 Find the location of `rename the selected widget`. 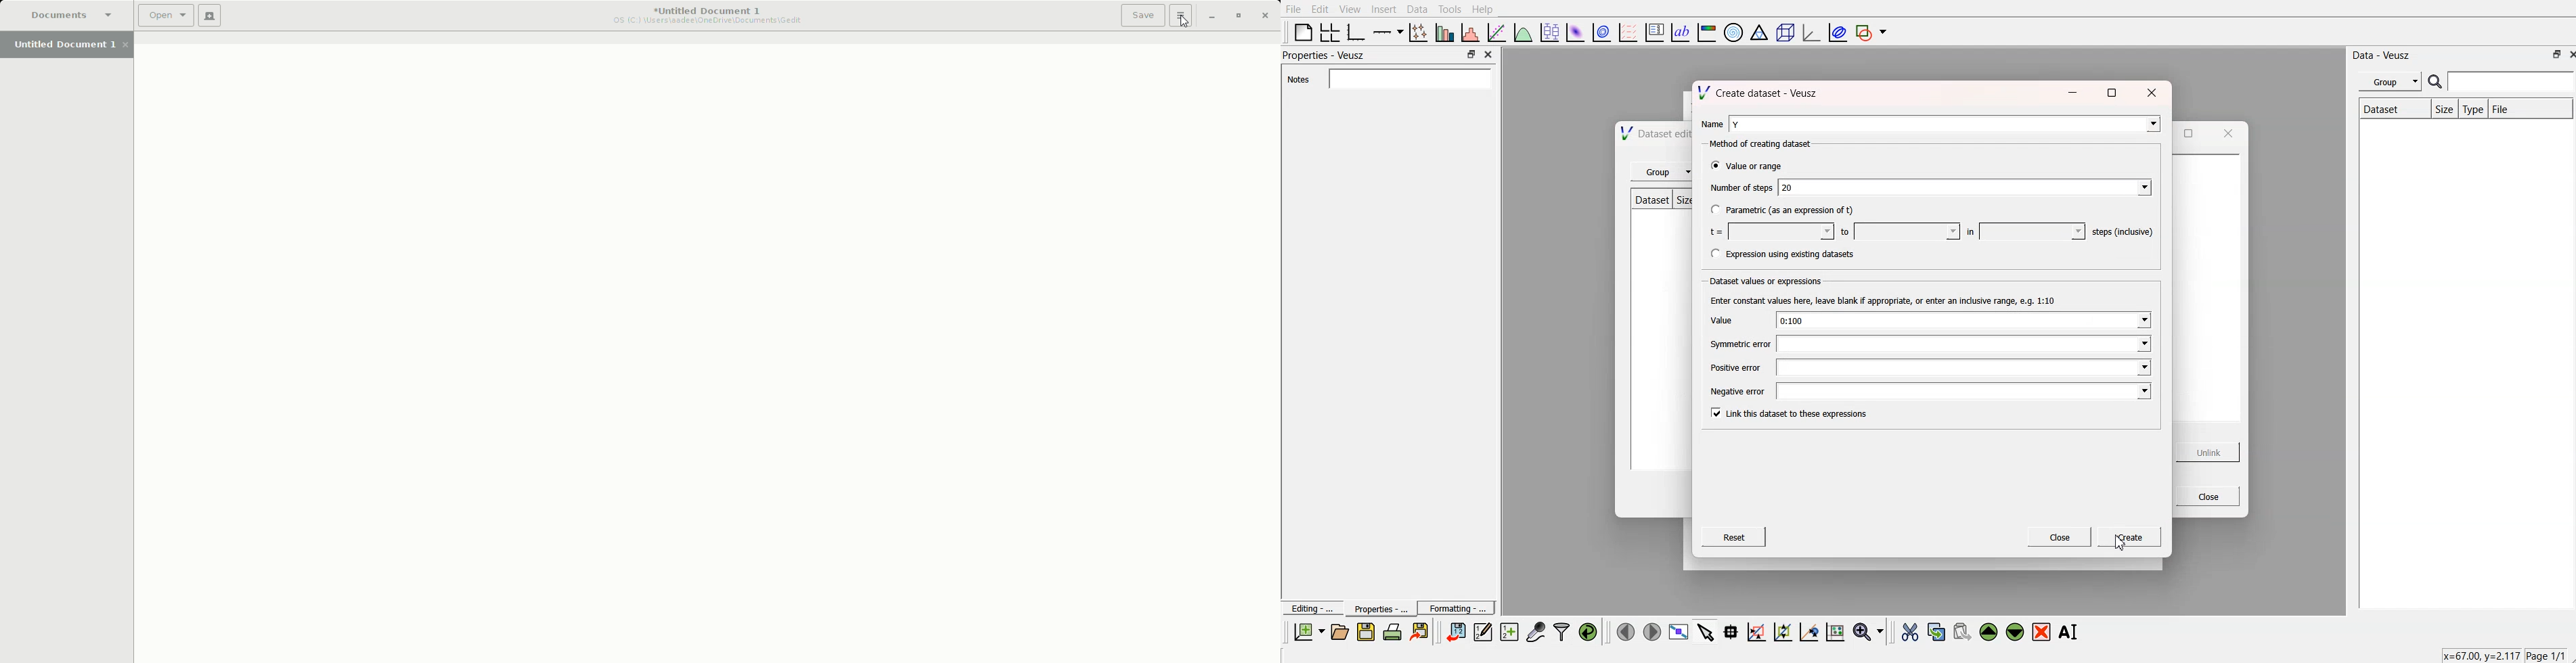

rename the selected widget is located at coordinates (2069, 632).